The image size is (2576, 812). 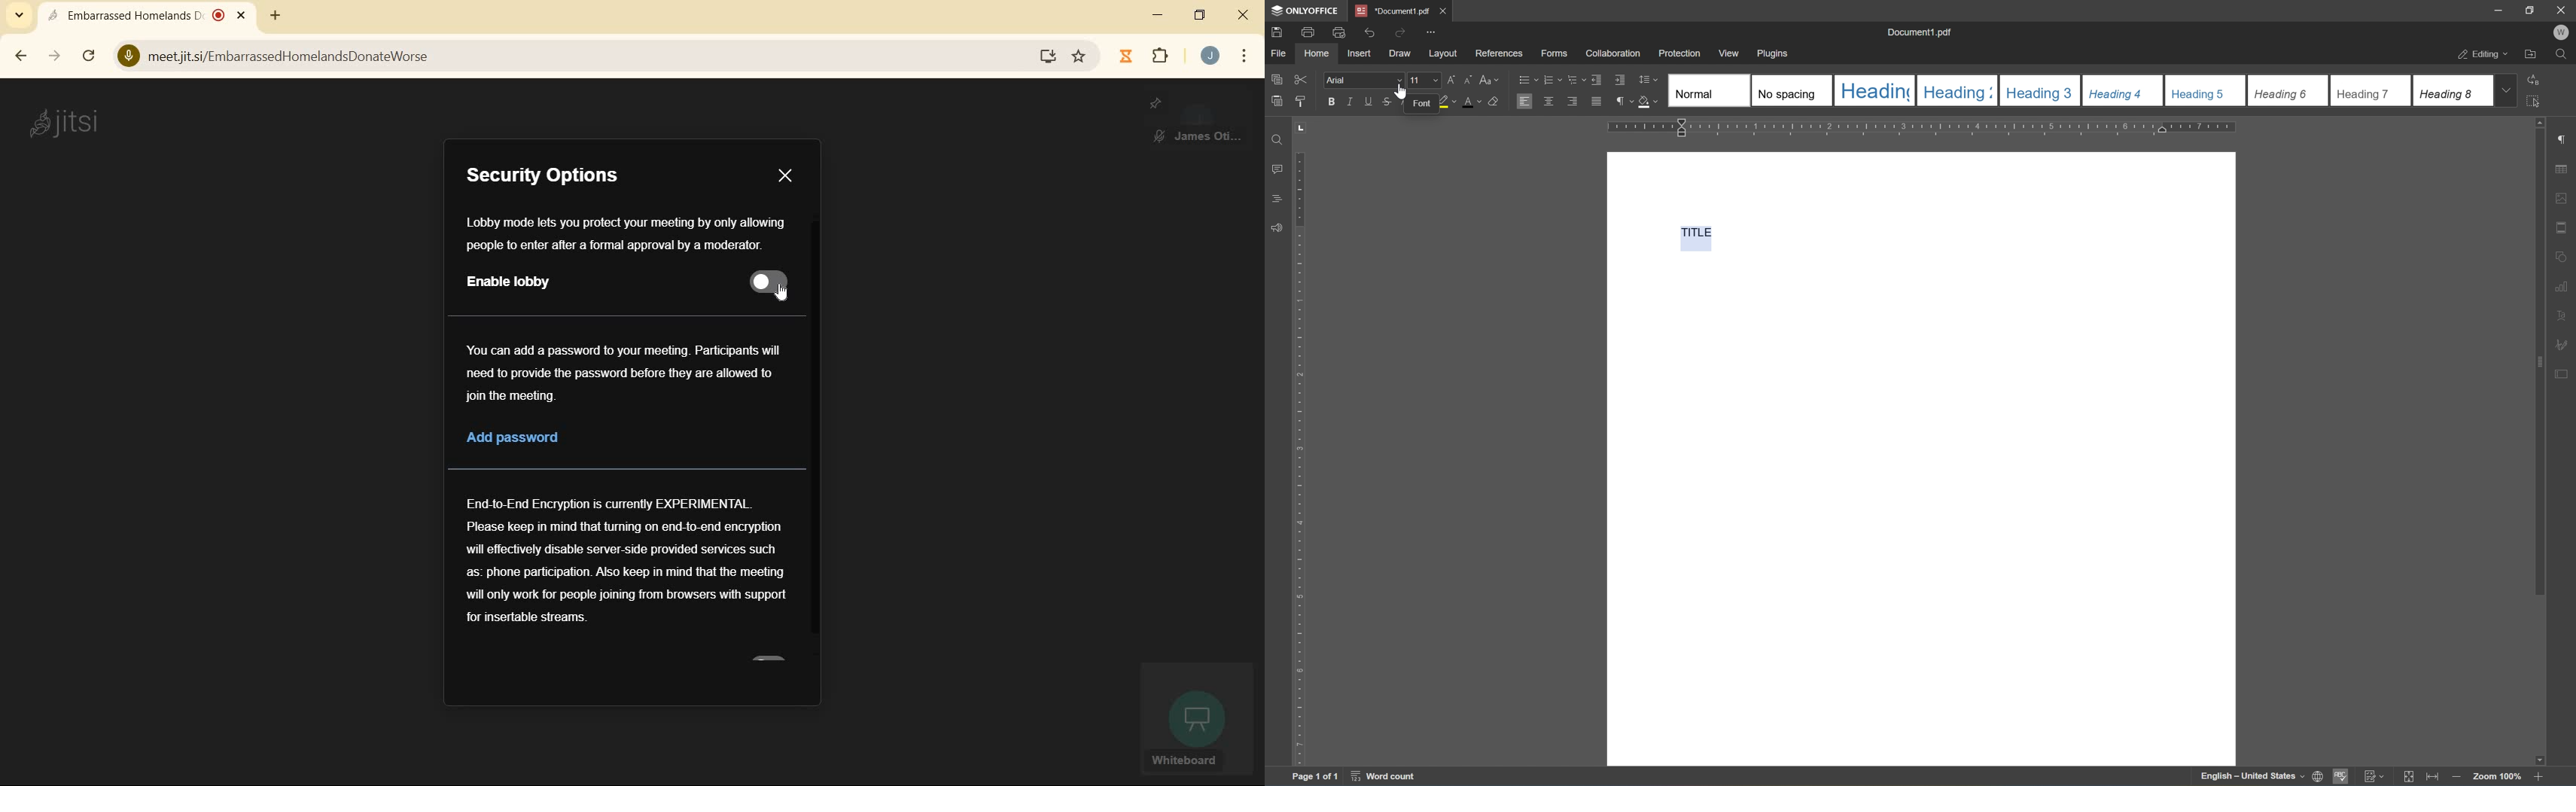 I want to click on install, so click(x=1049, y=56).